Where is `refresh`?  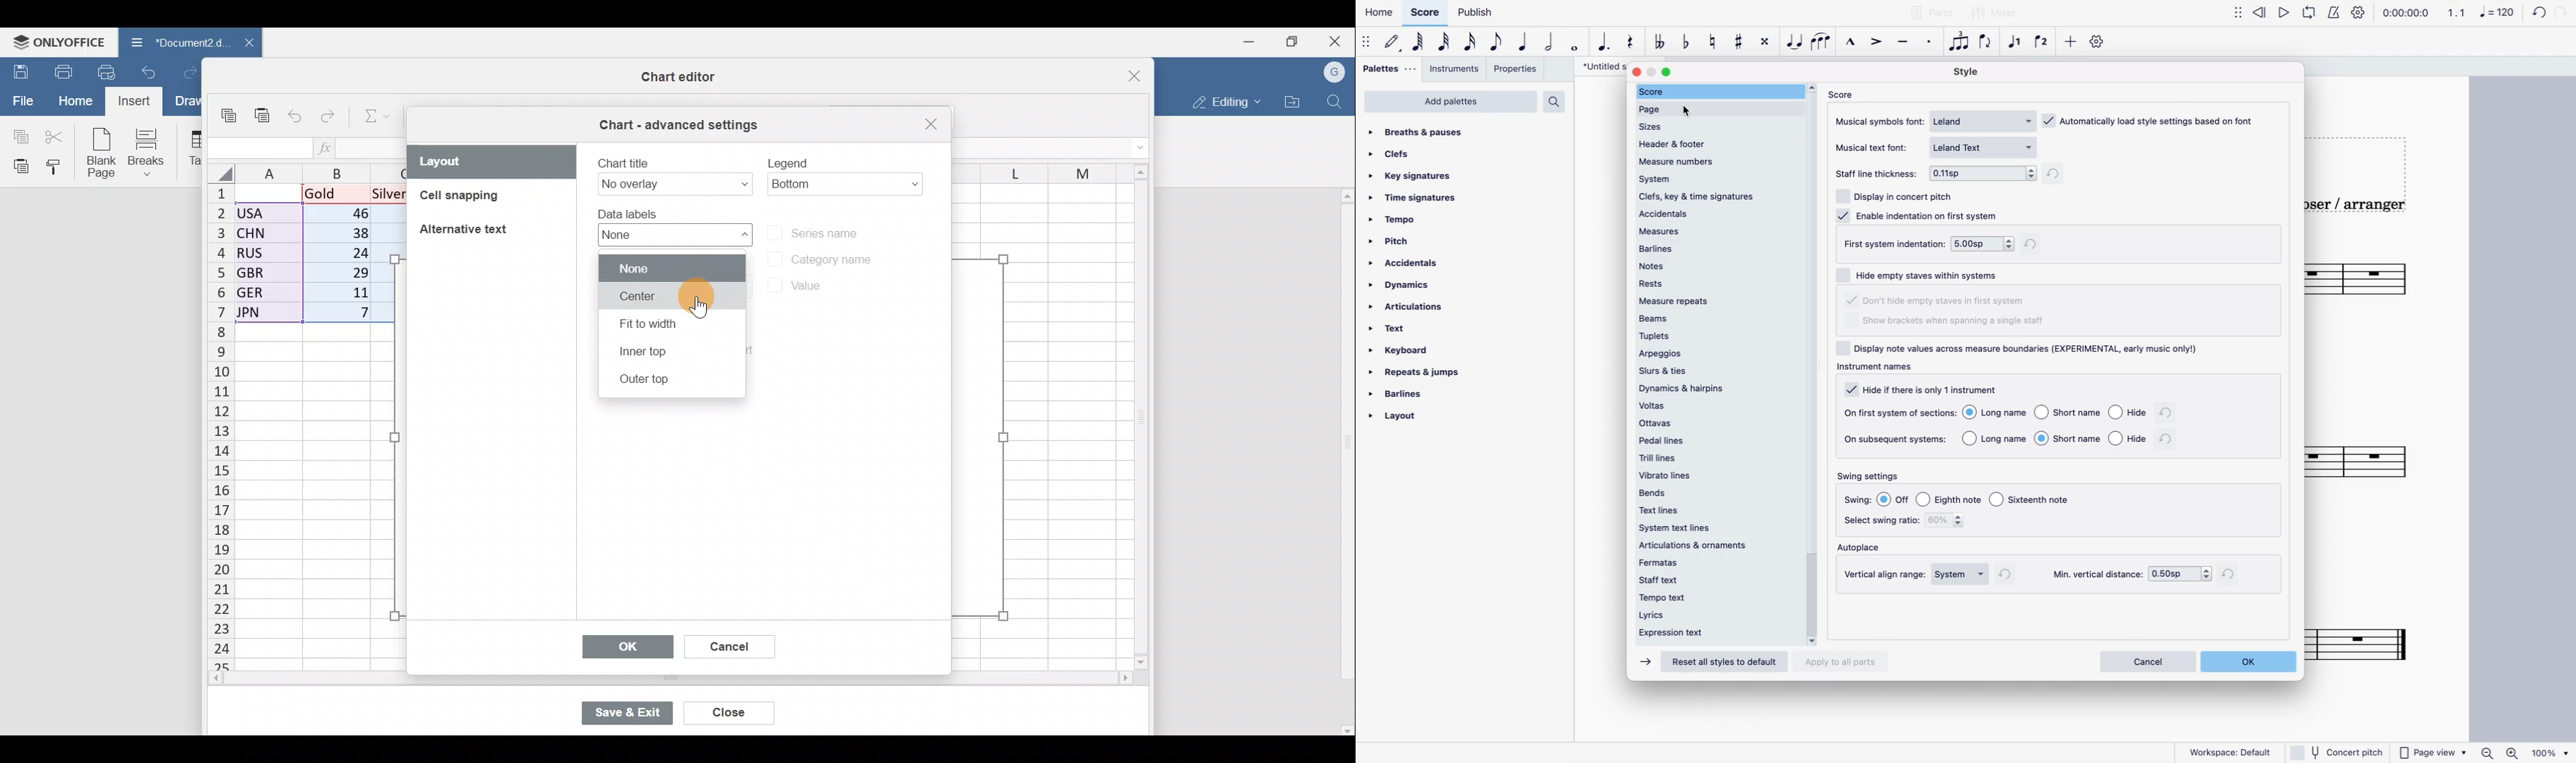 refresh is located at coordinates (2169, 440).